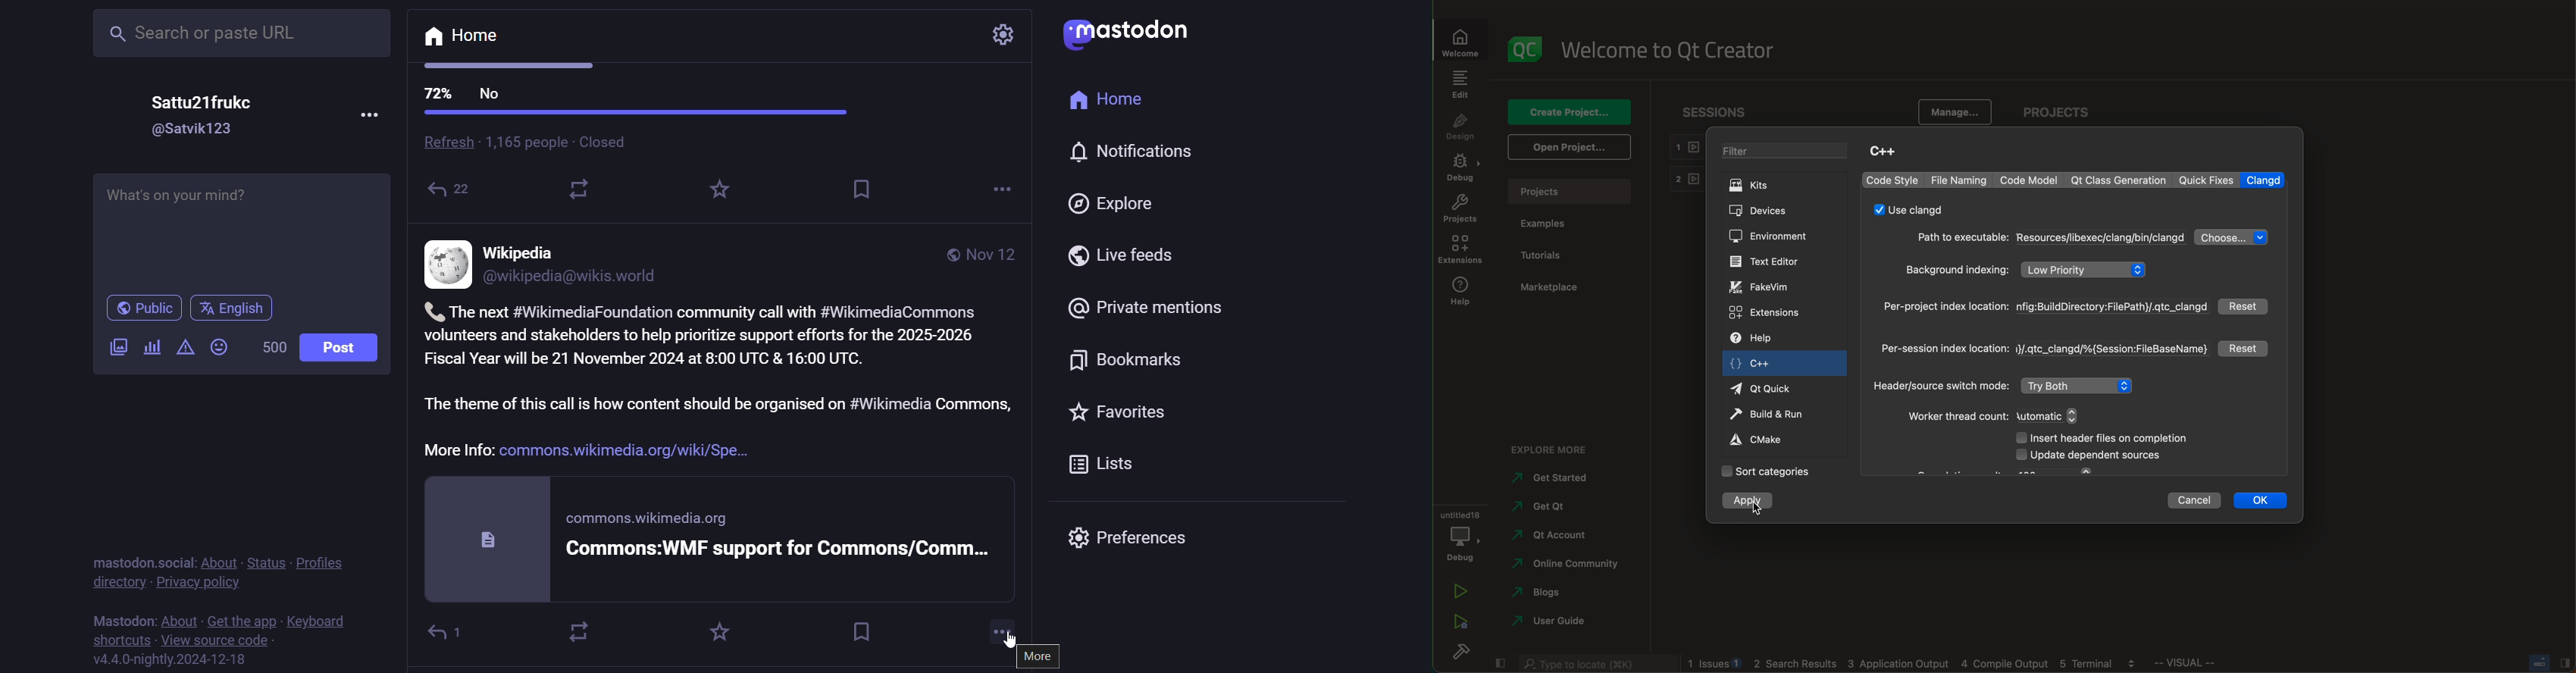 This screenshot has height=700, width=2576. What do you see at coordinates (488, 538) in the screenshot?
I see `document logo` at bounding box center [488, 538].